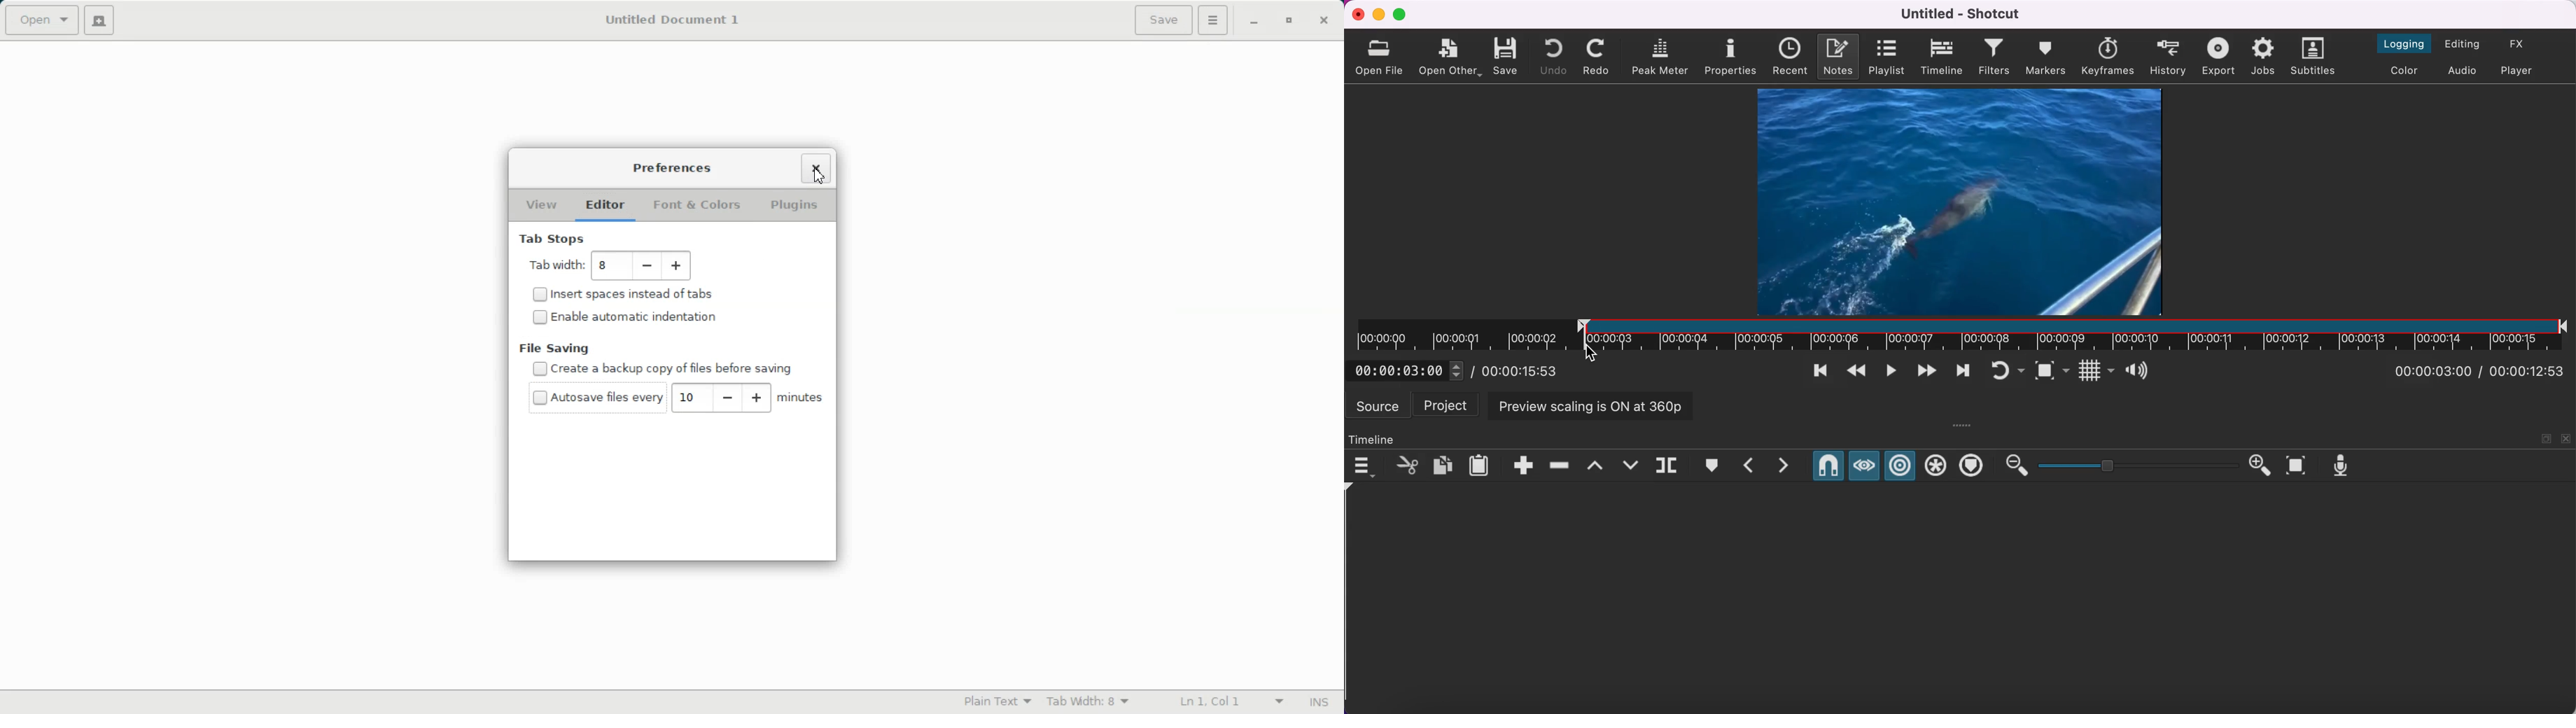  I want to click on Plain Text, so click(996, 701).